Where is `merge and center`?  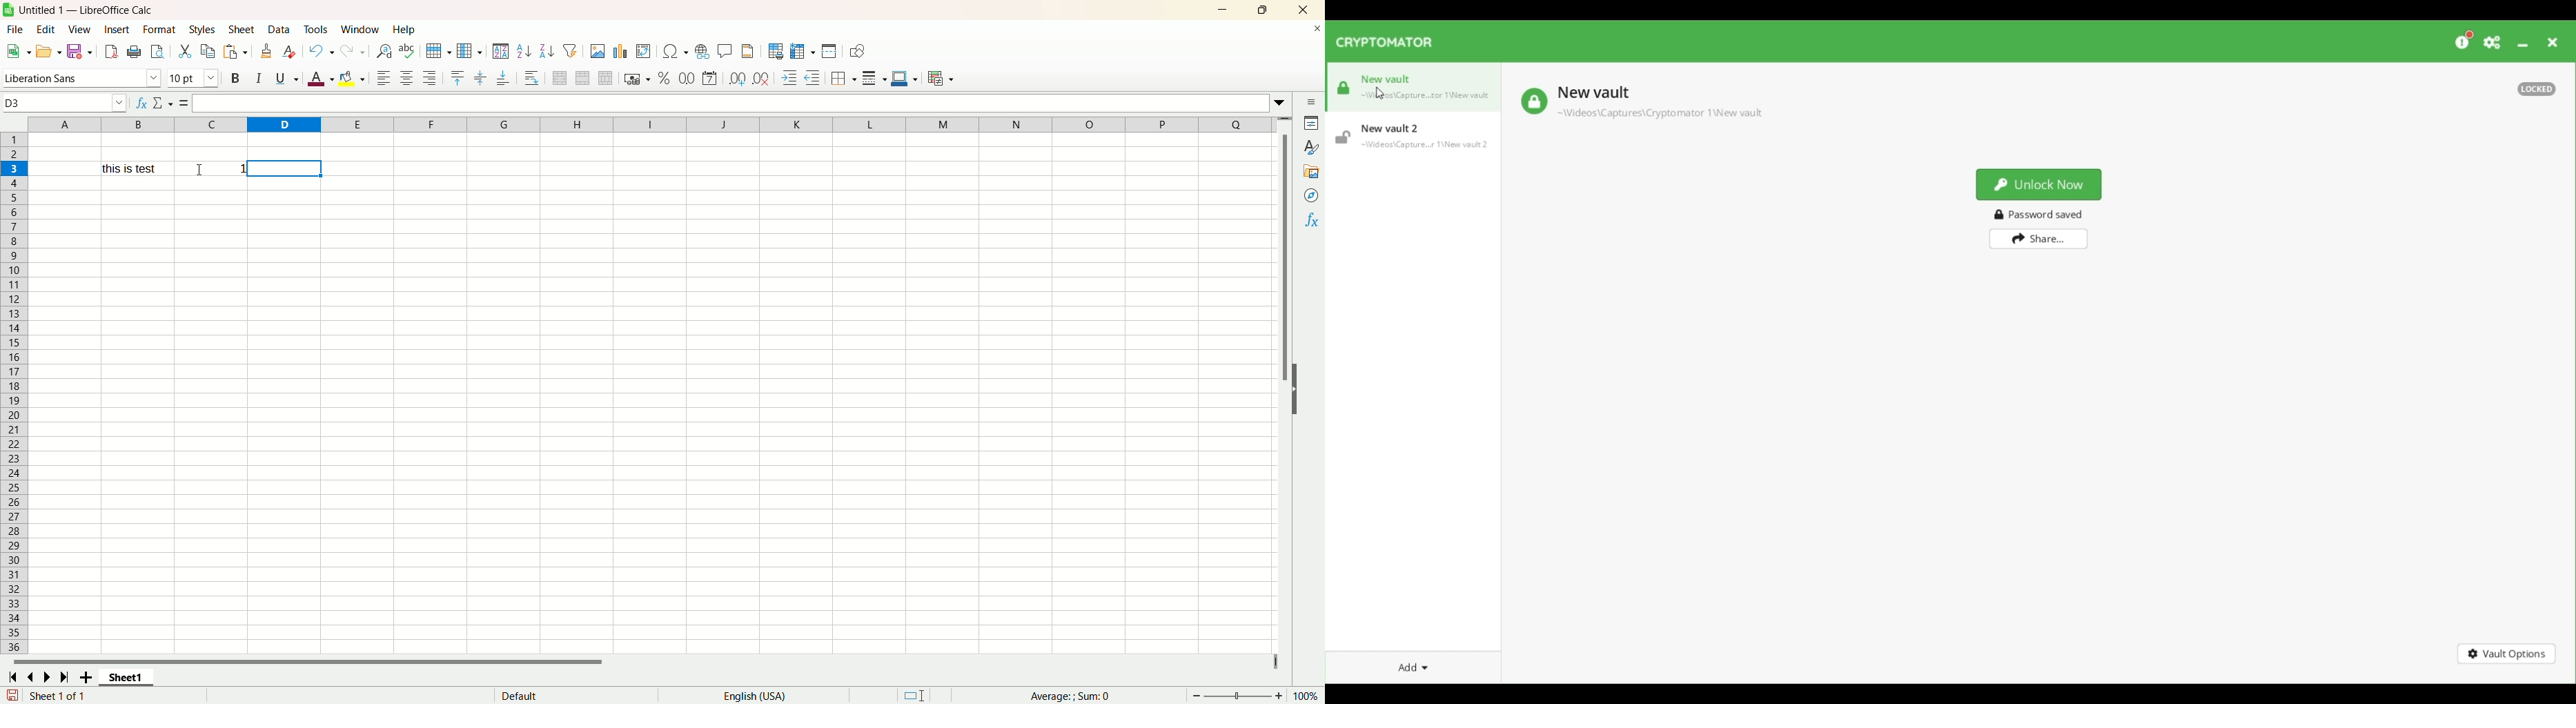 merge and center is located at coordinates (559, 78).